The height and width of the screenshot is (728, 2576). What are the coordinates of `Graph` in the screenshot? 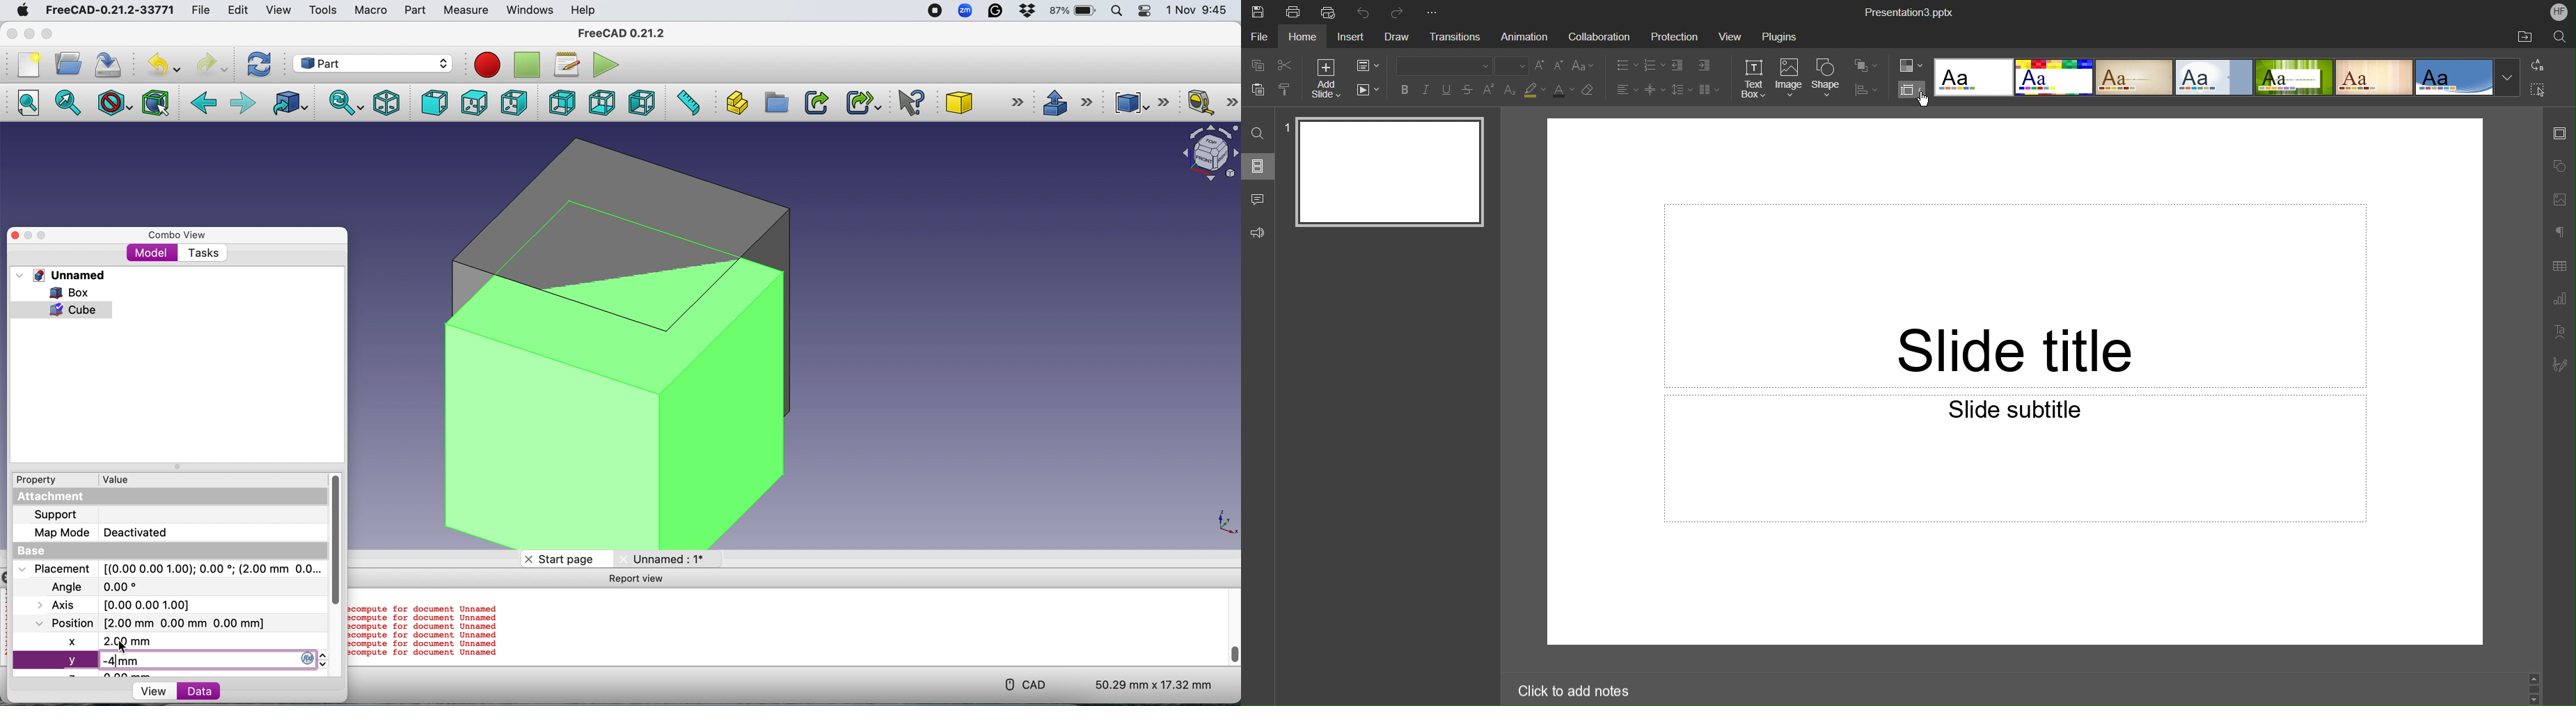 It's located at (2560, 299).